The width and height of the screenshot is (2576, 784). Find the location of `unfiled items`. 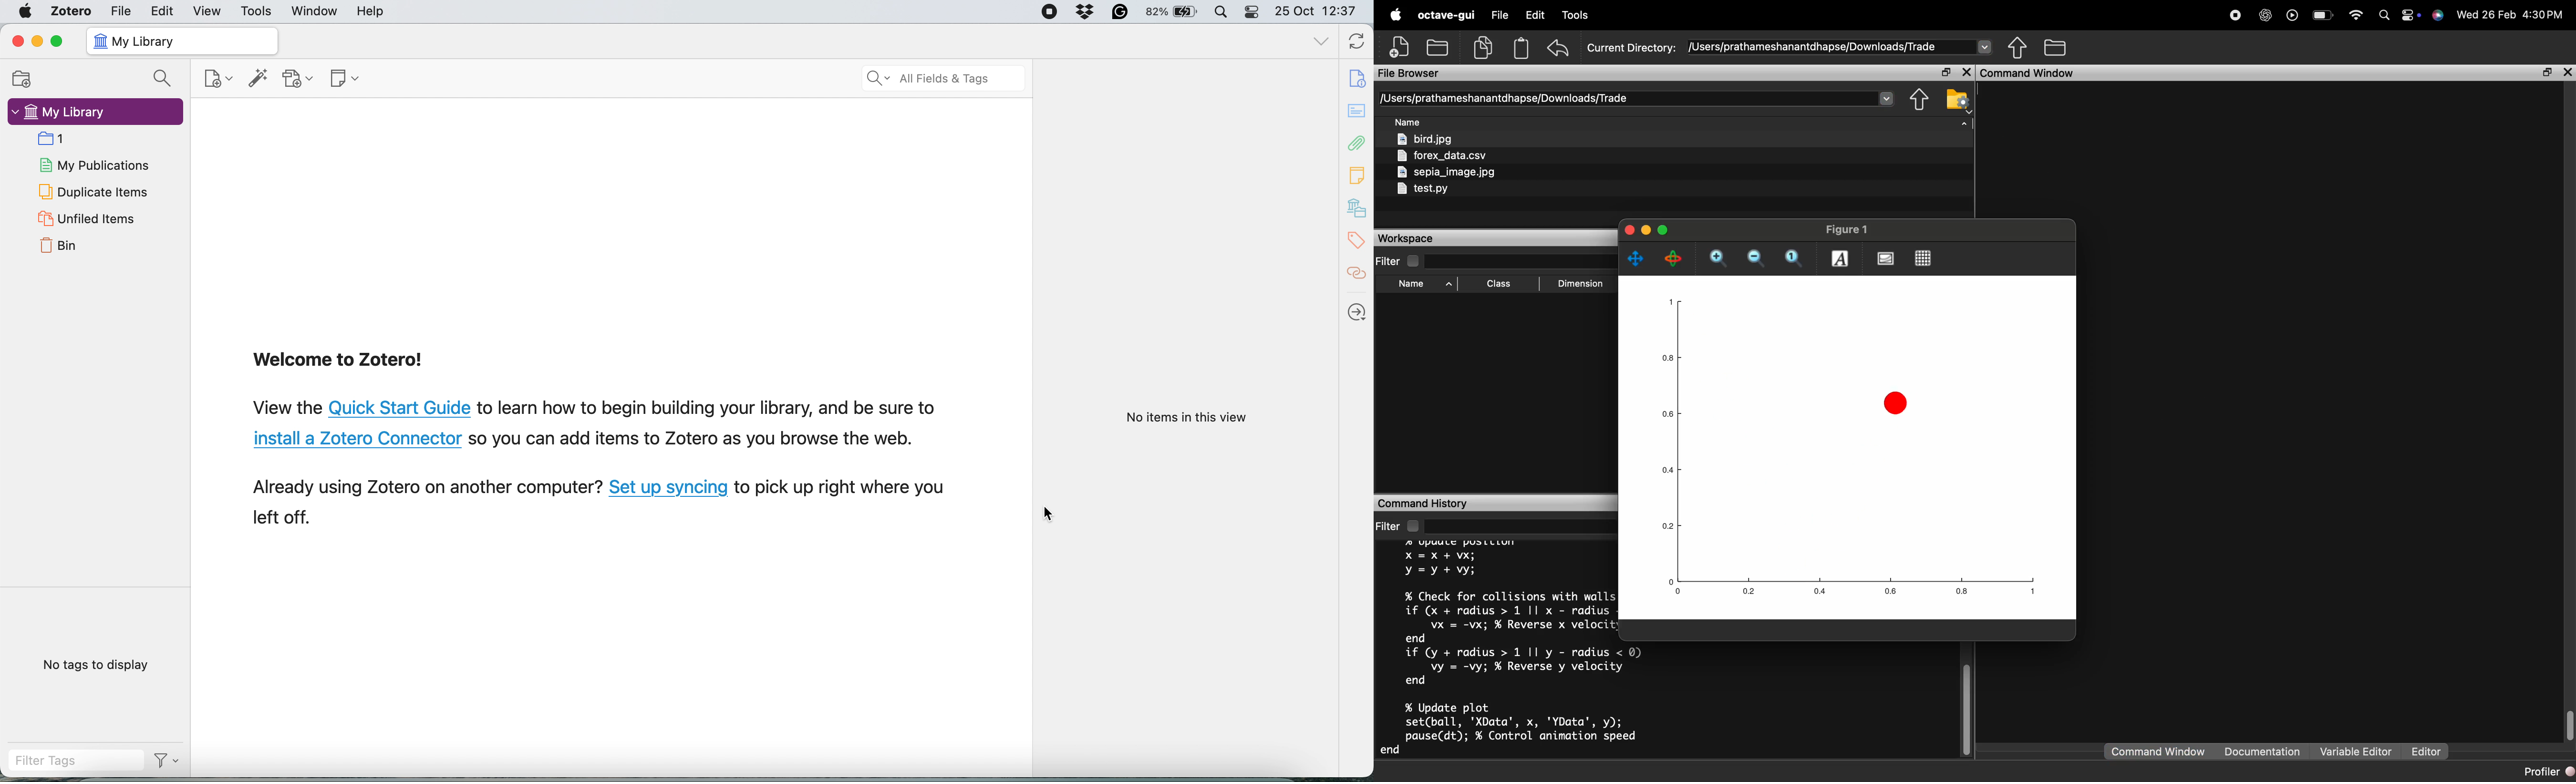

unfiled items is located at coordinates (86, 219).